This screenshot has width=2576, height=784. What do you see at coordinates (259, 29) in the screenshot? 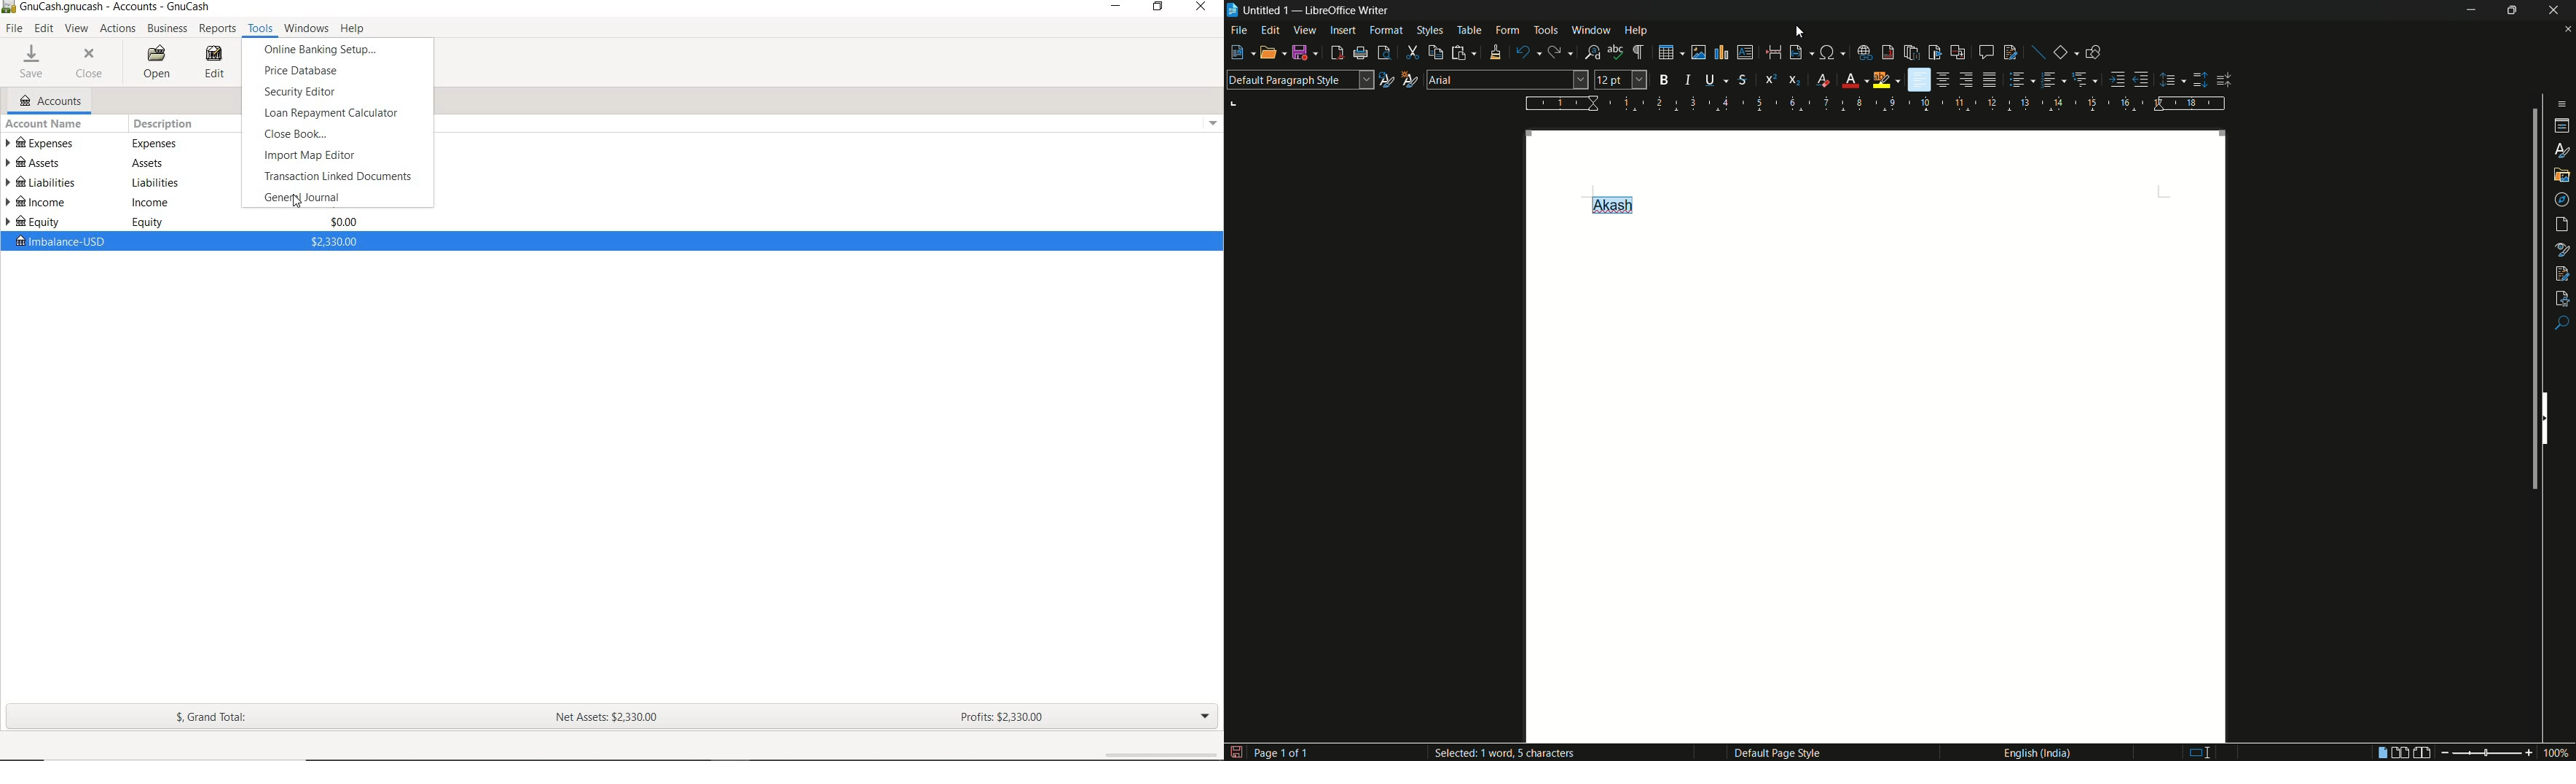
I see `TOOLS` at bounding box center [259, 29].